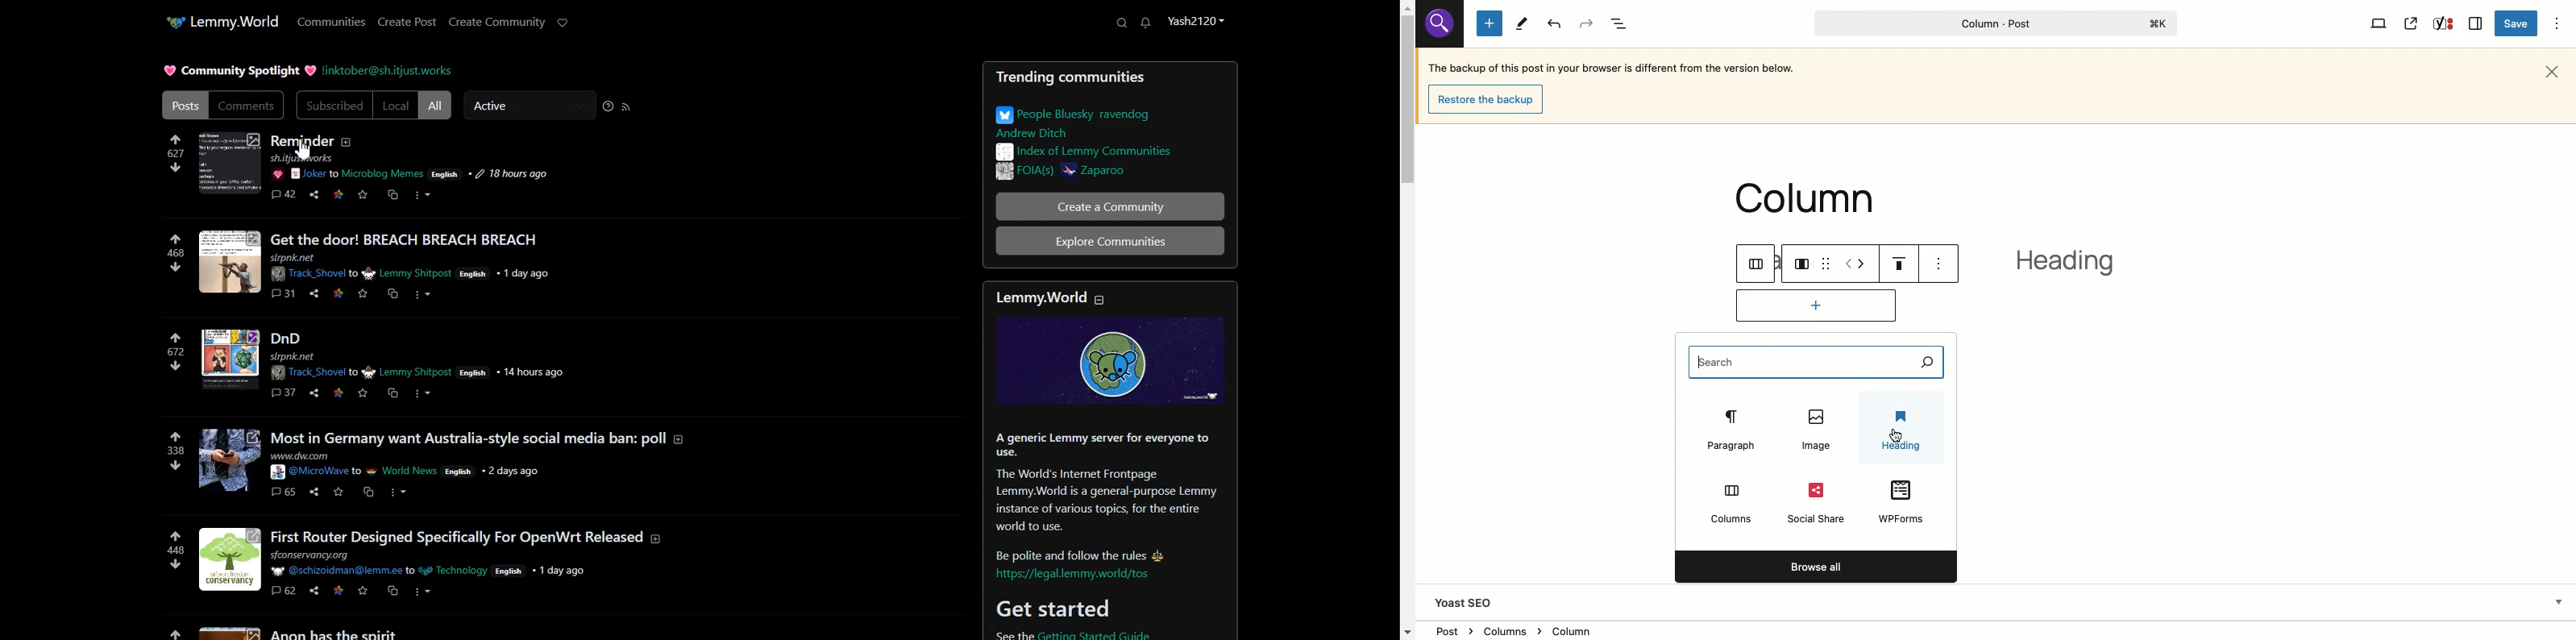  What do you see at coordinates (1110, 206) in the screenshot?
I see `Create a community` at bounding box center [1110, 206].